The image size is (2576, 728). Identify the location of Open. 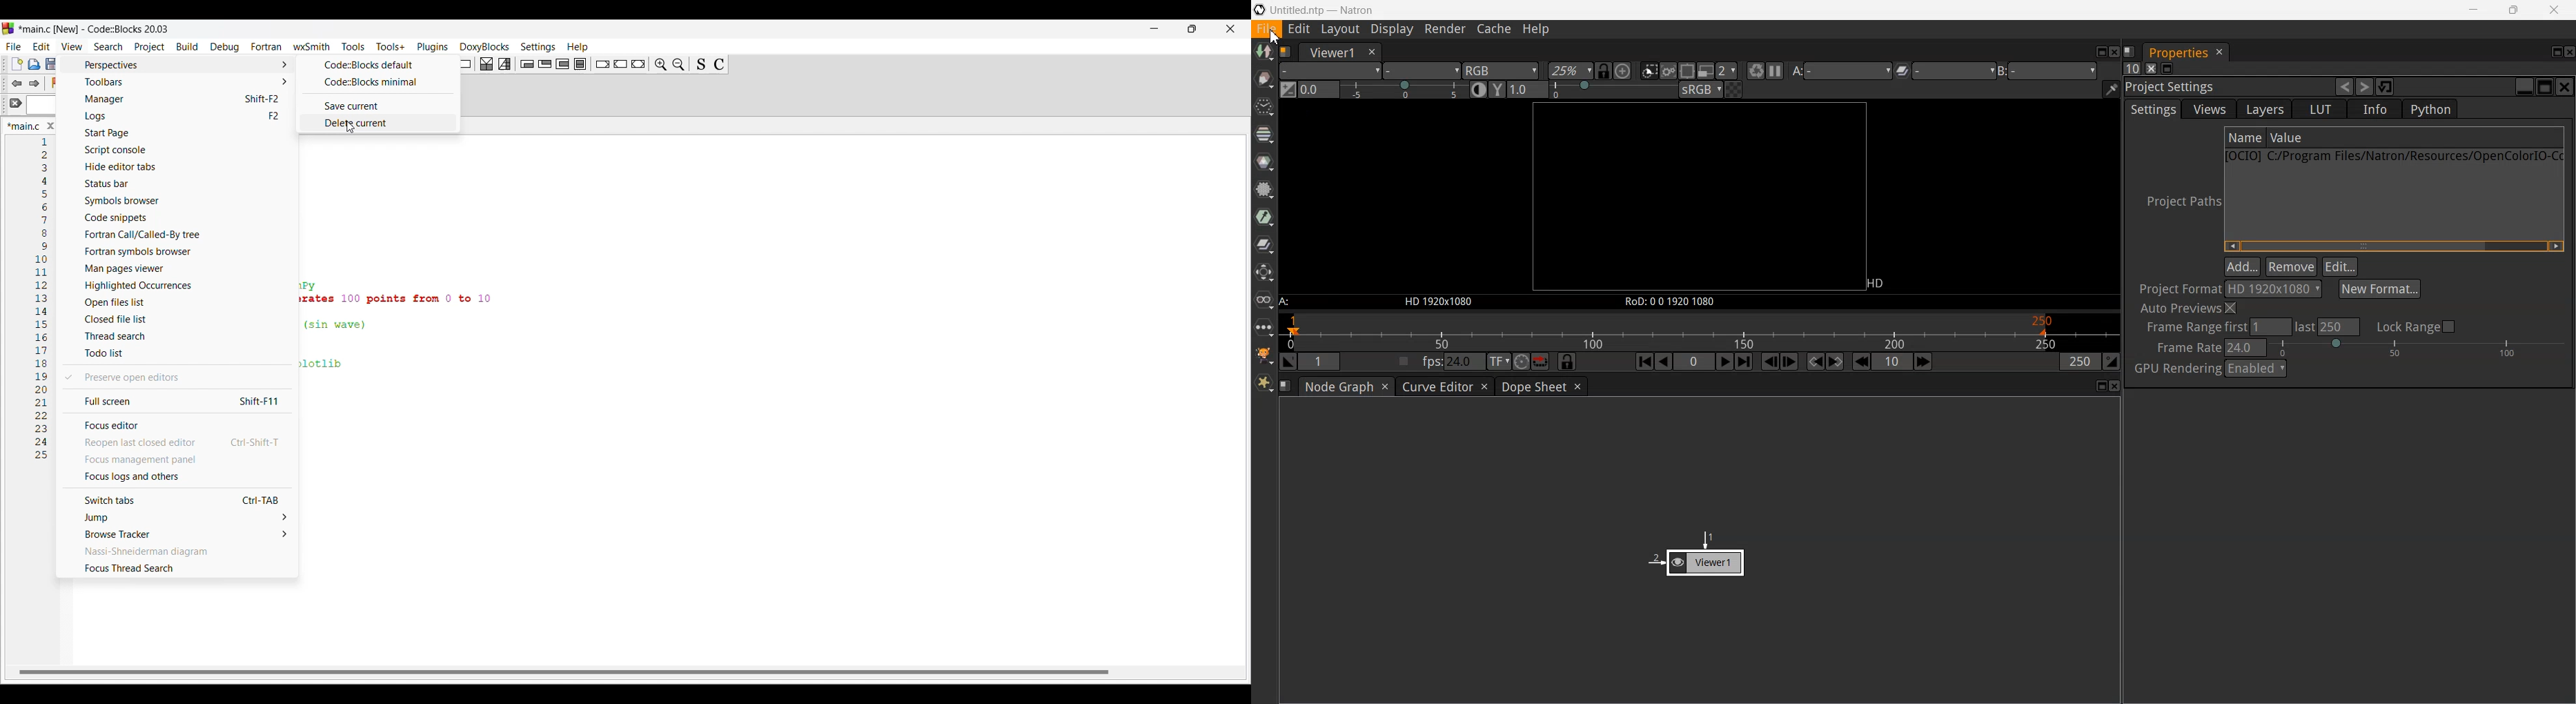
(34, 64).